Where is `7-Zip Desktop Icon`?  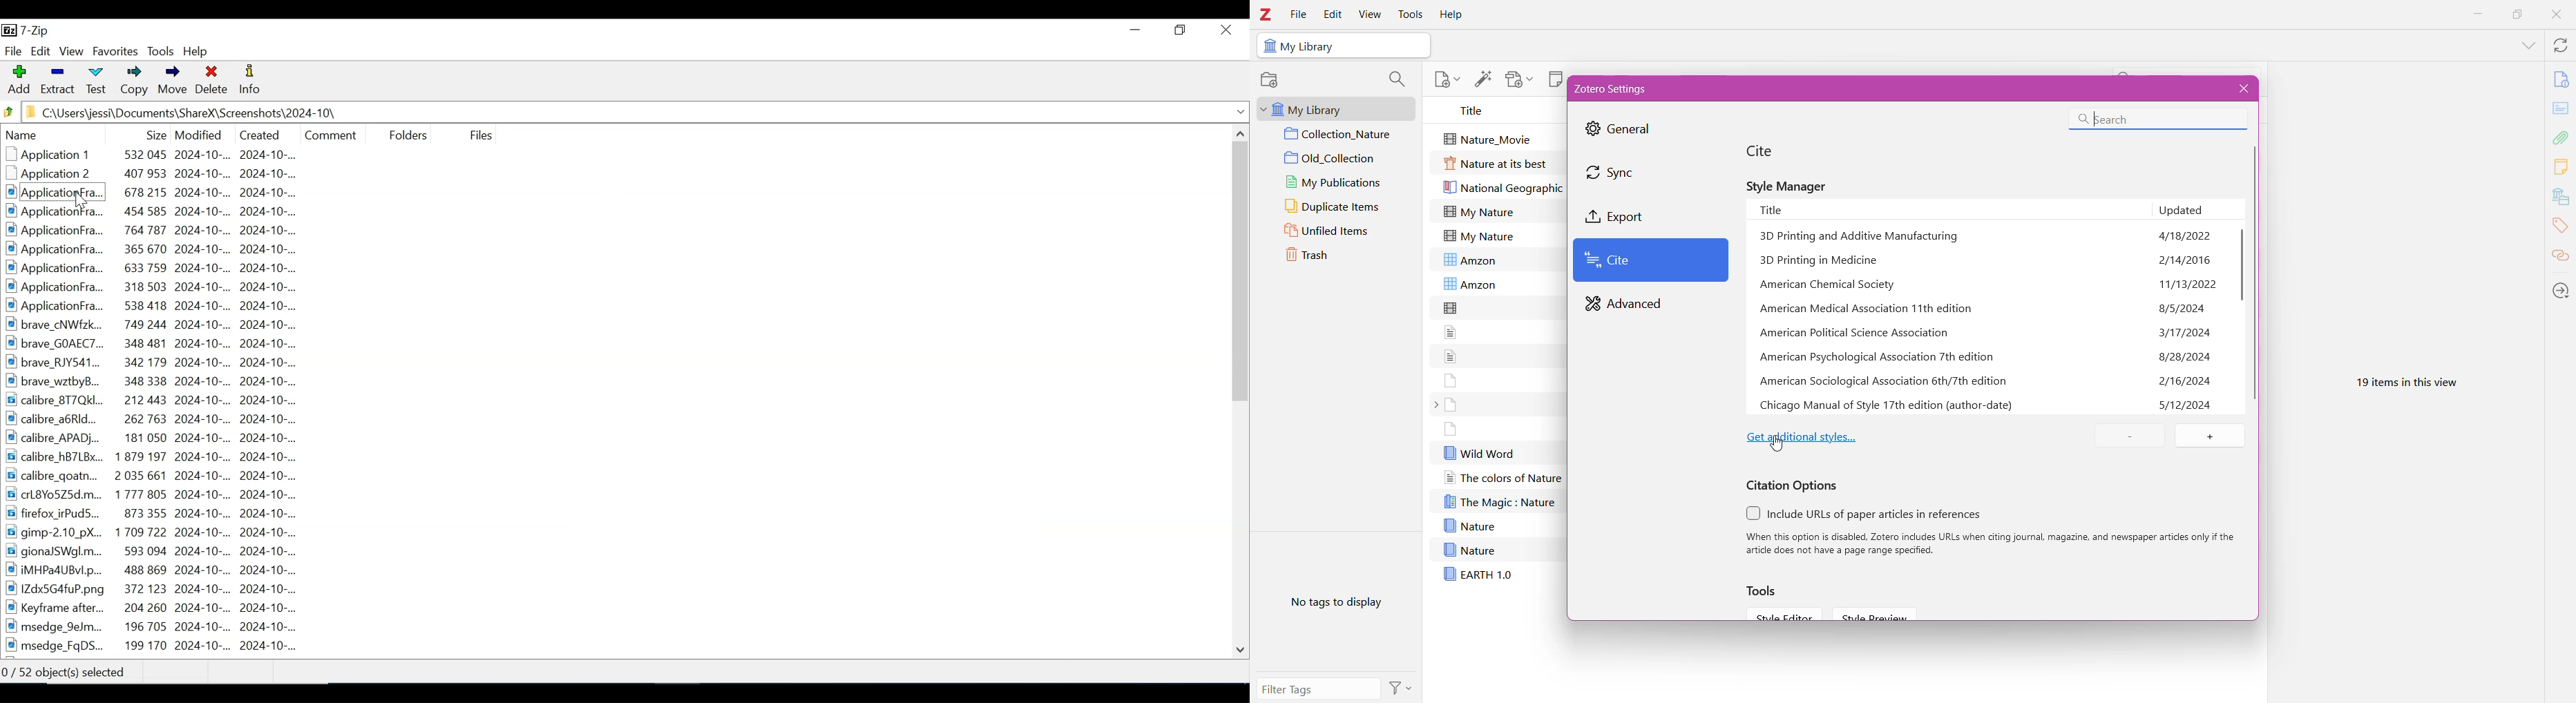 7-Zip Desktop Icon is located at coordinates (28, 31).